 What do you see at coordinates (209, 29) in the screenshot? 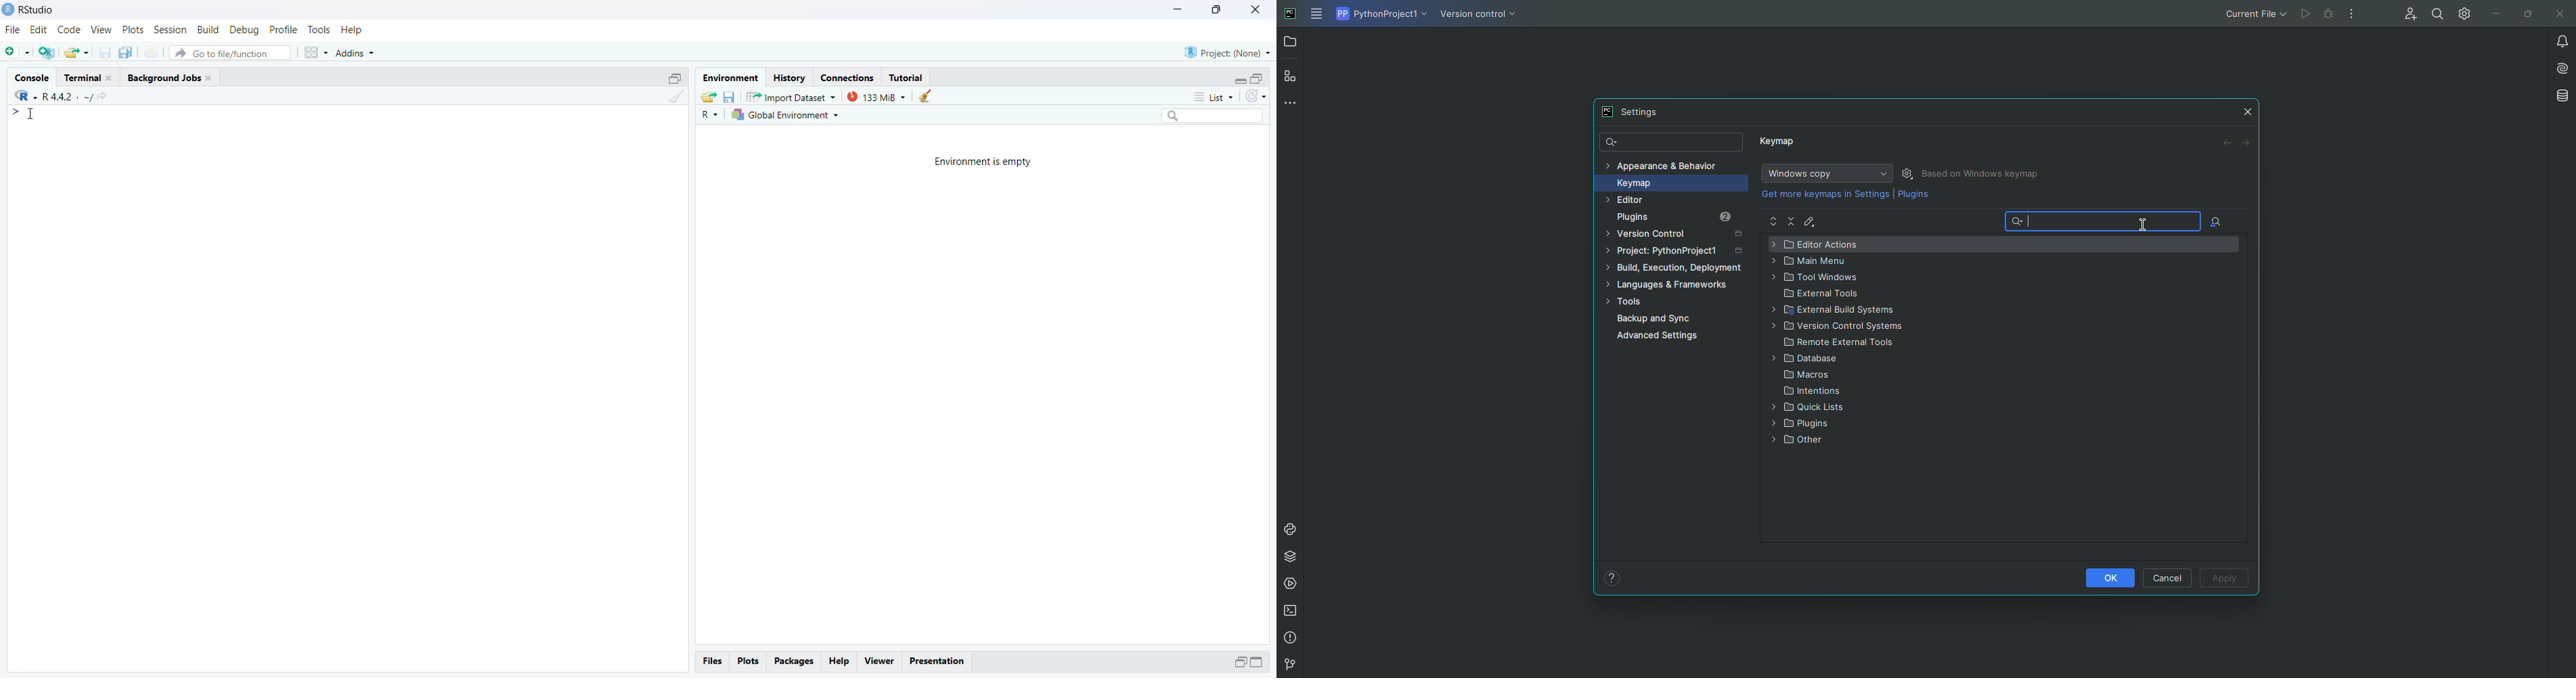
I see `Build` at bounding box center [209, 29].